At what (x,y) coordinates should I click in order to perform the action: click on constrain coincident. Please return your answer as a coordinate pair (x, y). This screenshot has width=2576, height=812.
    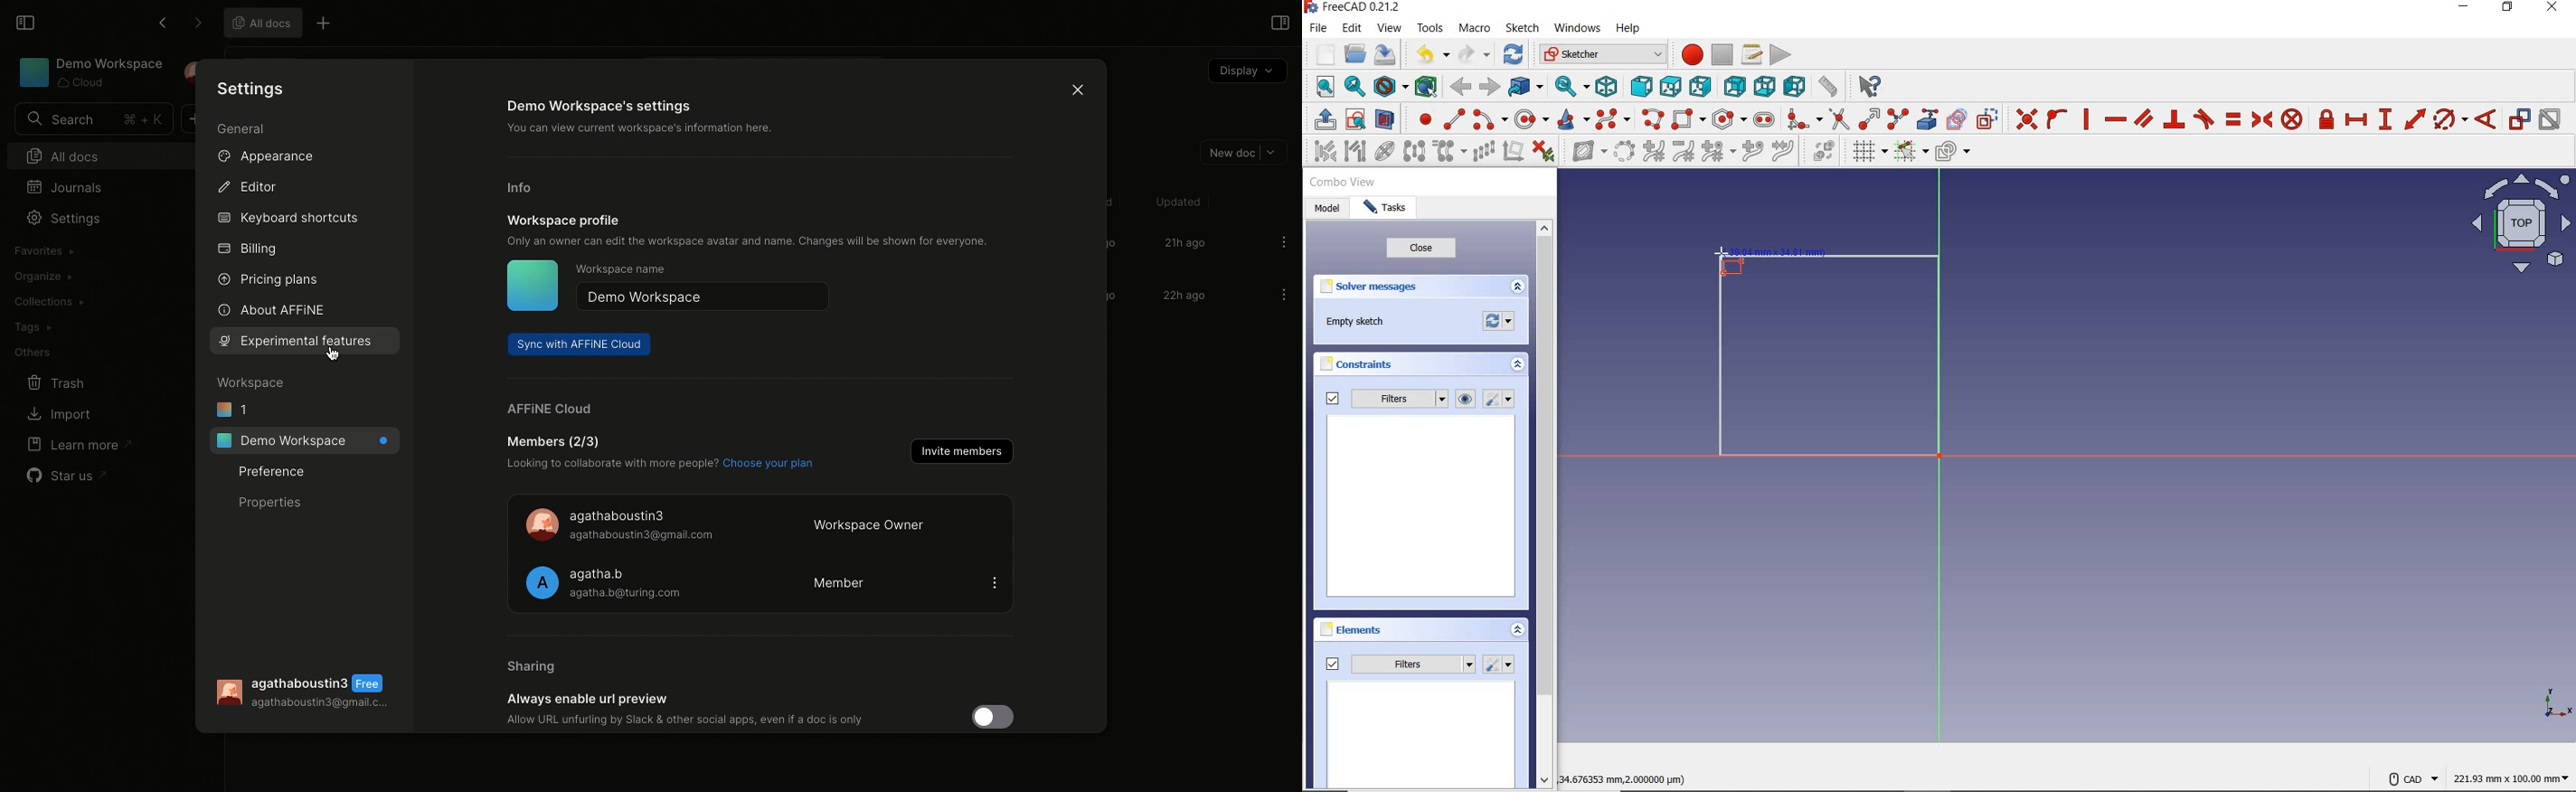
    Looking at the image, I should click on (2025, 120).